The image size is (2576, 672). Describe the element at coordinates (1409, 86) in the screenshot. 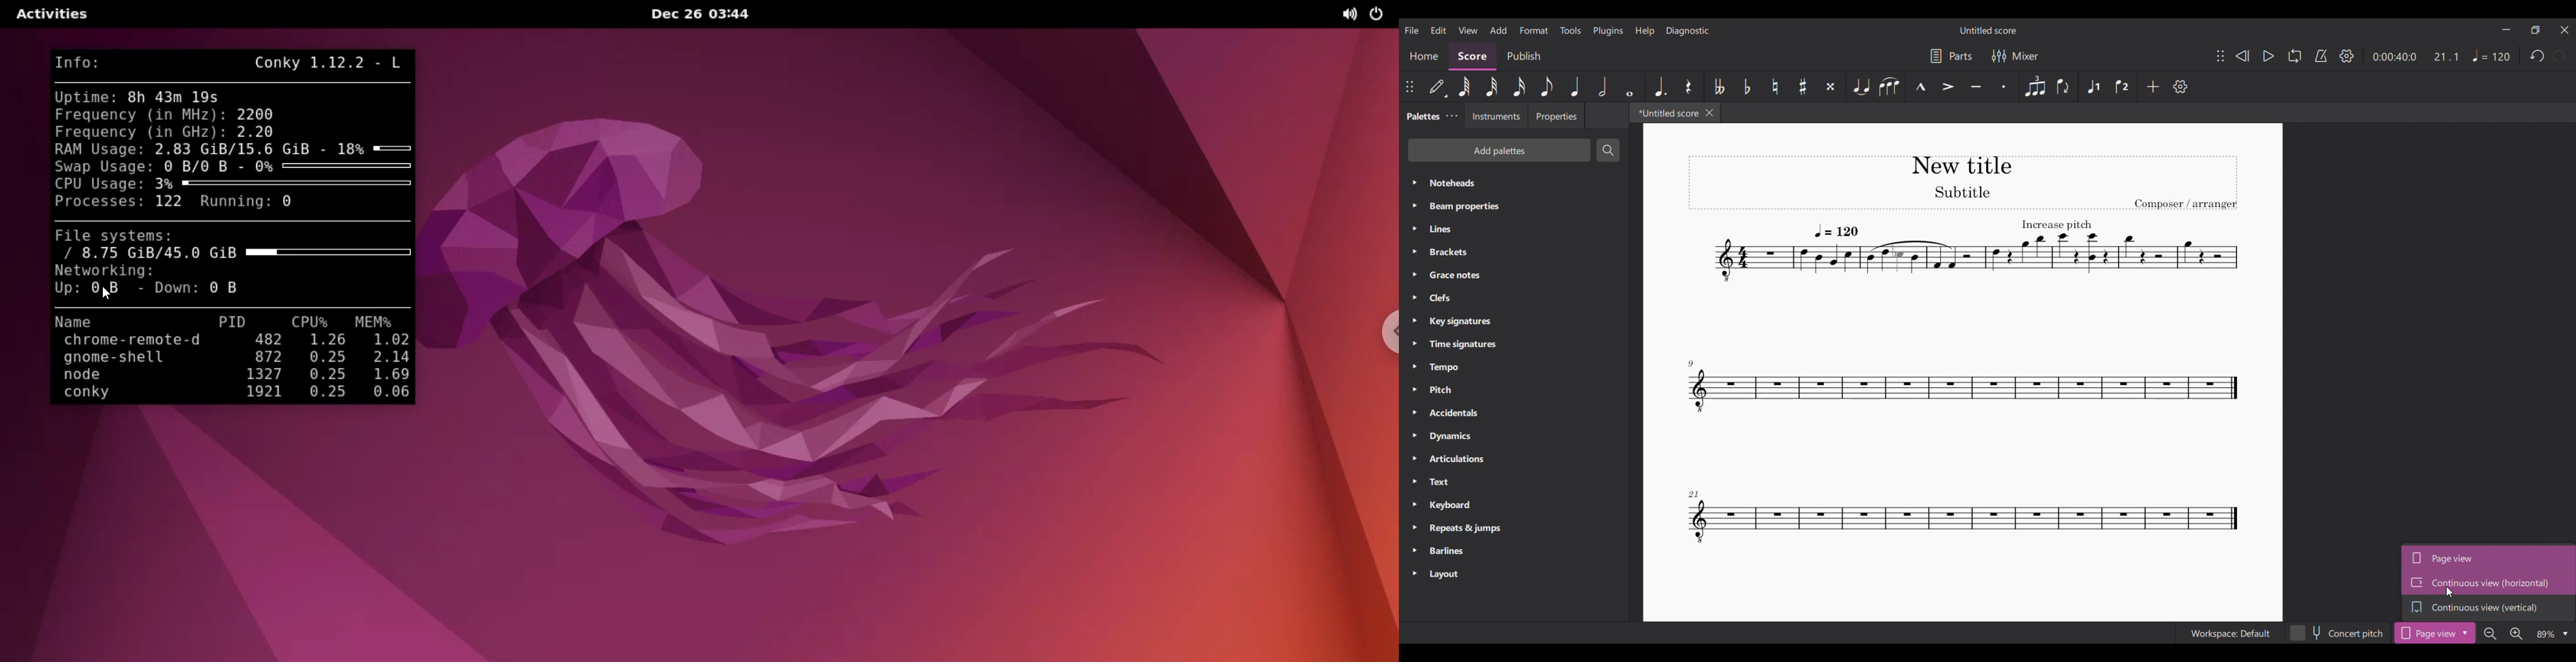

I see `Change position` at that location.